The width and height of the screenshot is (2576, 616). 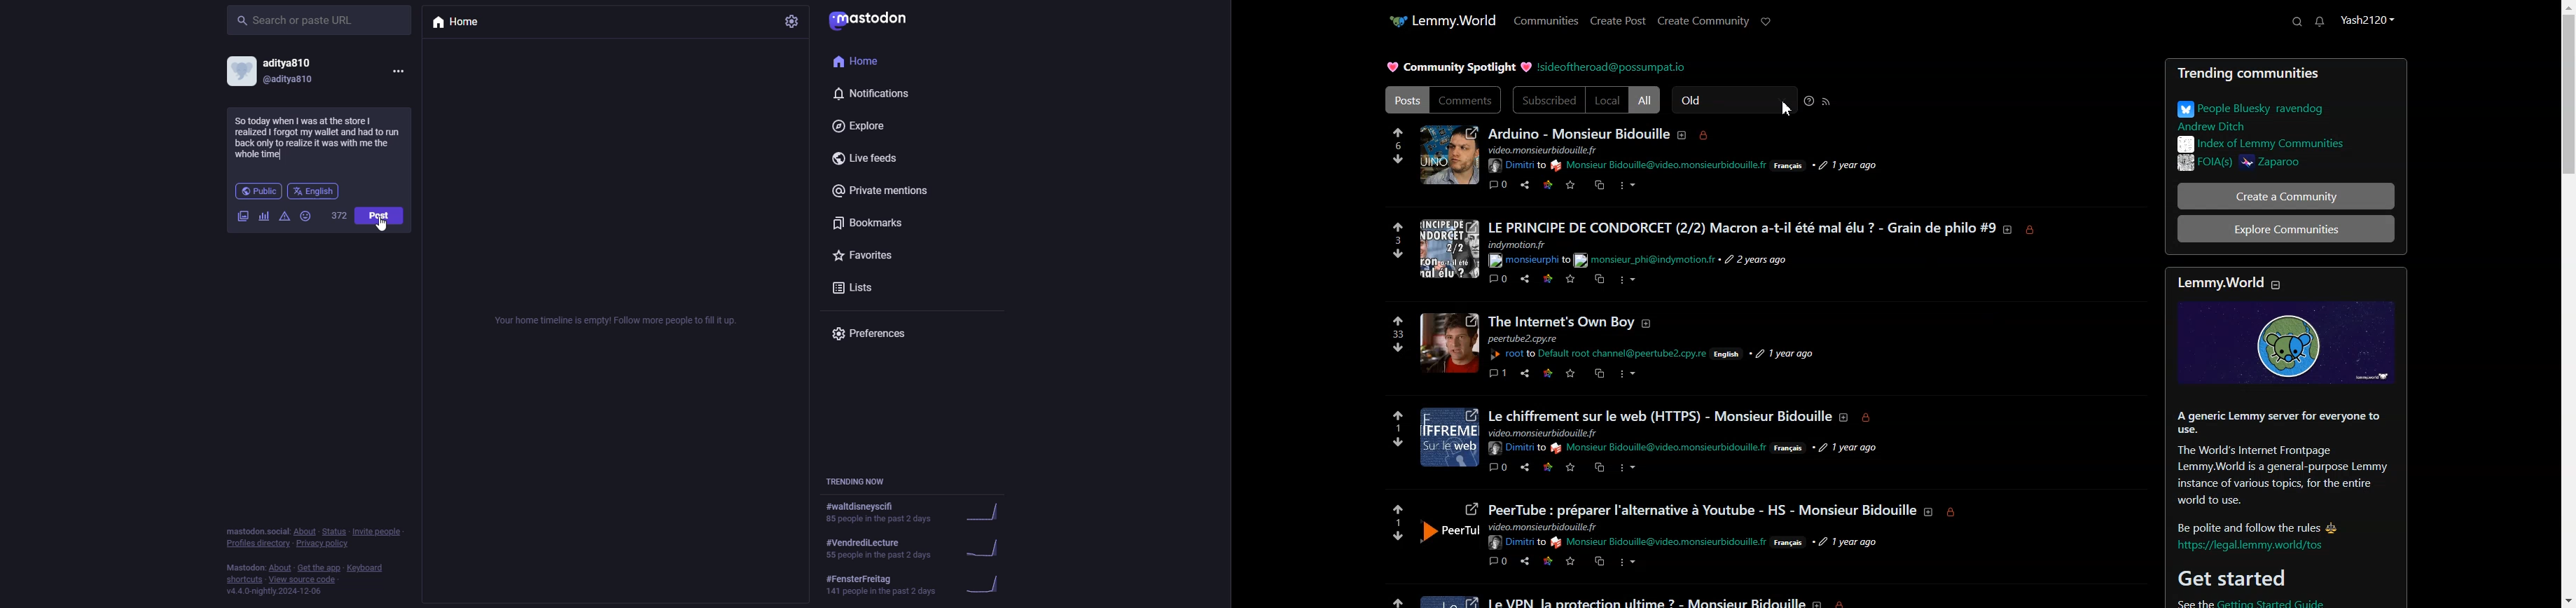 What do you see at coordinates (340, 215) in the screenshot?
I see `words remaining` at bounding box center [340, 215].